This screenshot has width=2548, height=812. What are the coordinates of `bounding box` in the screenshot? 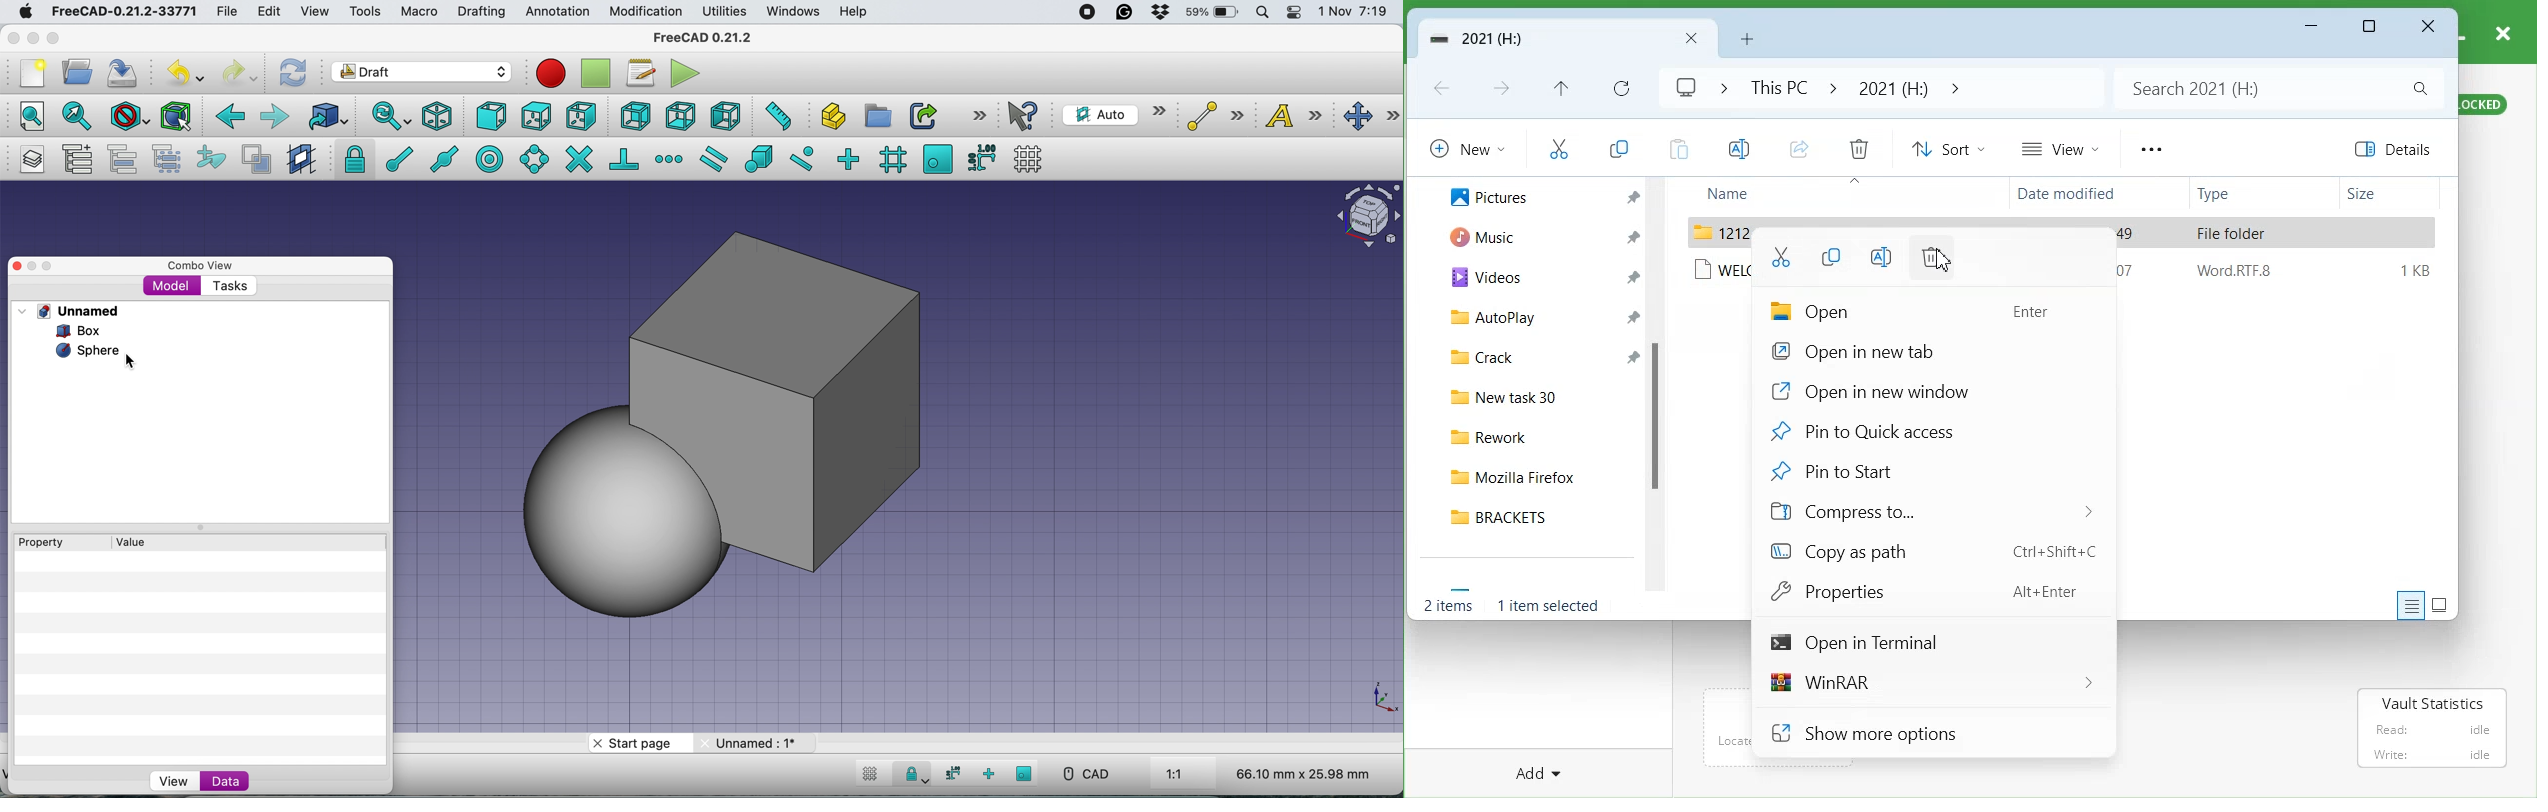 It's located at (175, 116).